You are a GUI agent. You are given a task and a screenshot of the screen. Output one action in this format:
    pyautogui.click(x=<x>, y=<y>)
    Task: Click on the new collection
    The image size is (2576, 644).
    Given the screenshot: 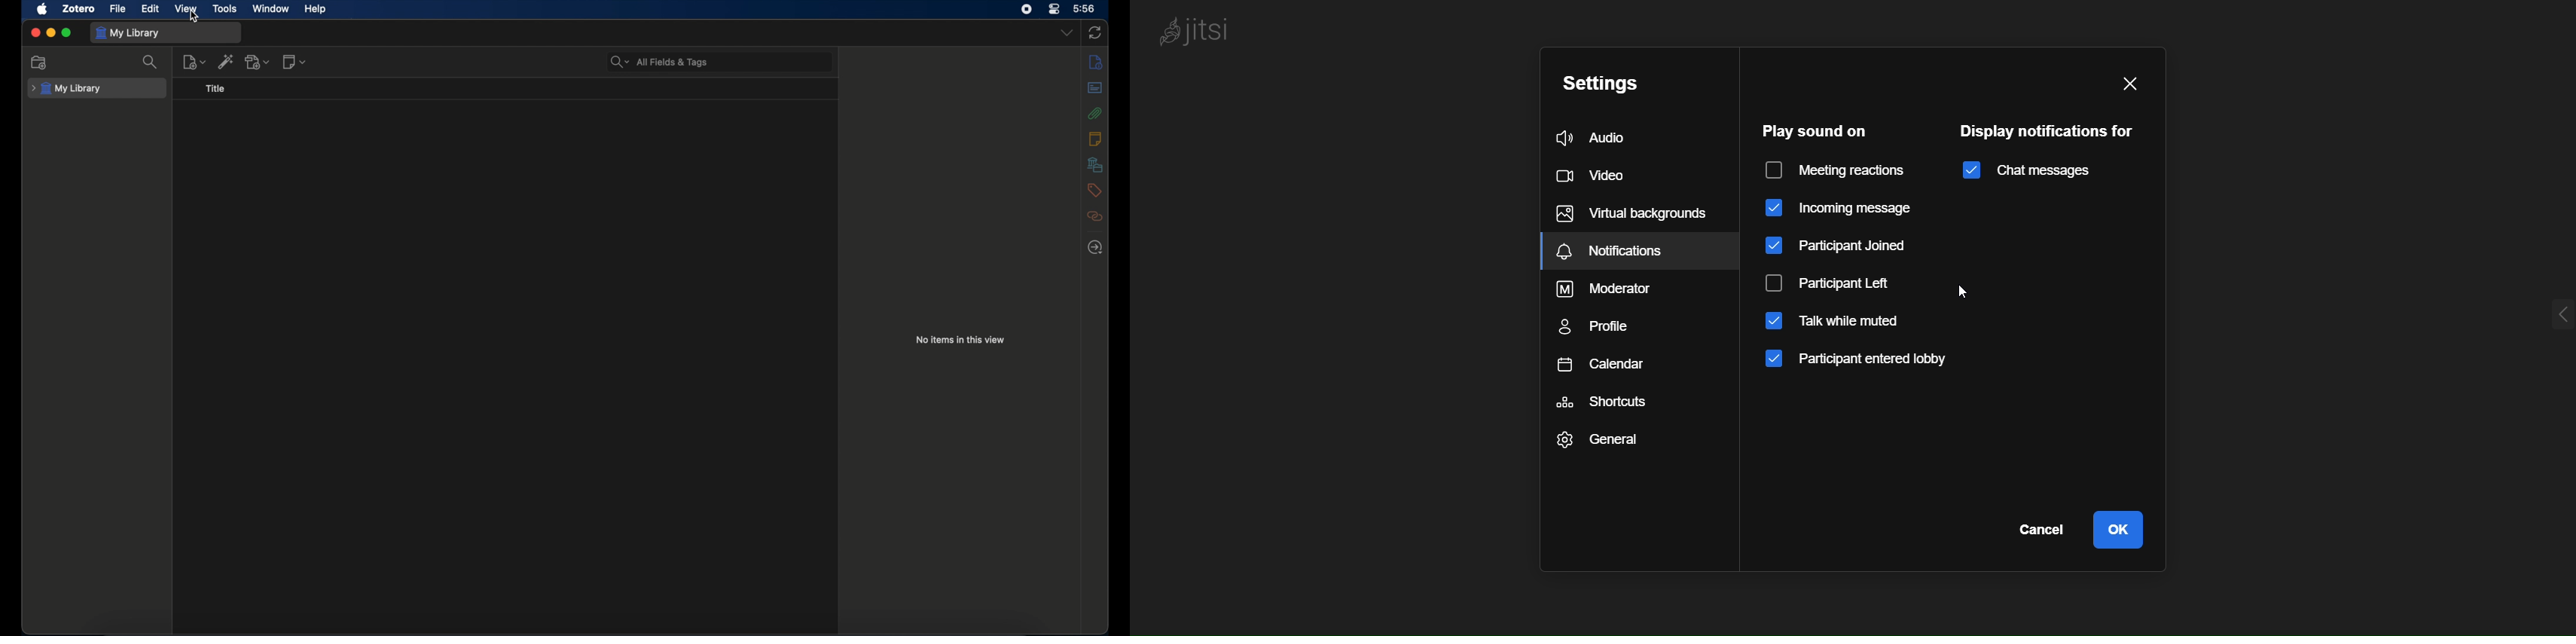 What is the action you would take?
    pyautogui.click(x=39, y=63)
    